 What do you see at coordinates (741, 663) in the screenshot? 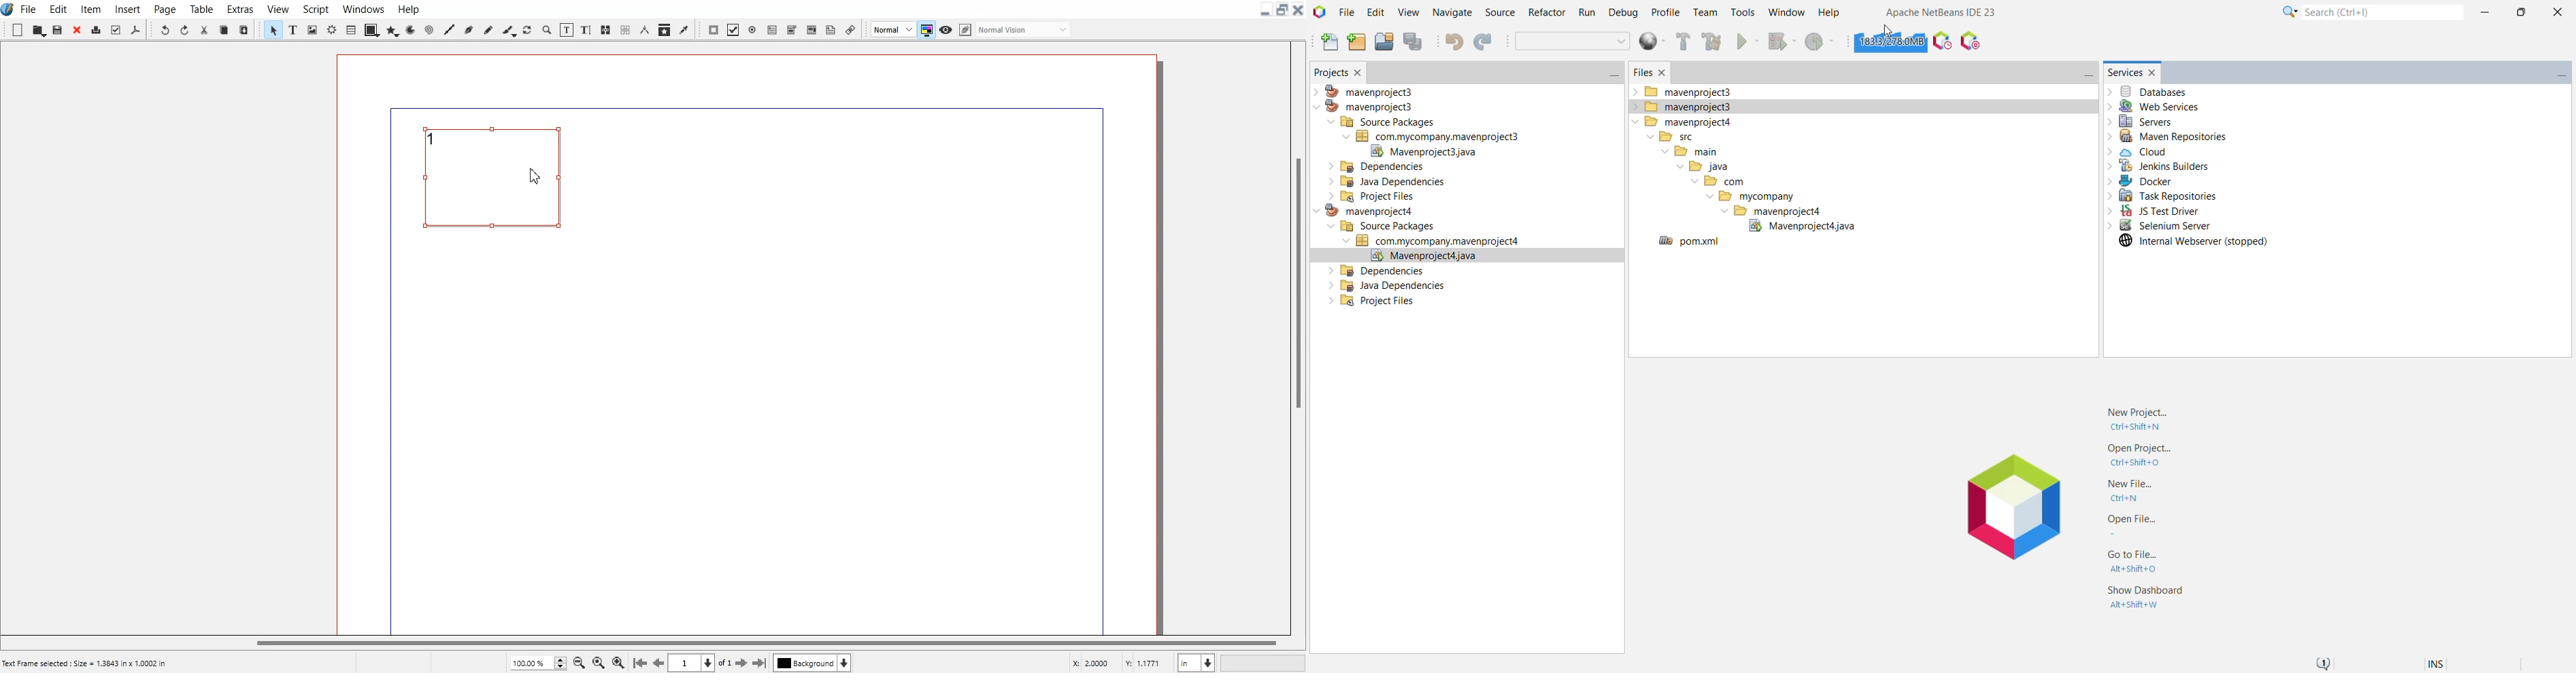
I see `Go to the next page` at bounding box center [741, 663].